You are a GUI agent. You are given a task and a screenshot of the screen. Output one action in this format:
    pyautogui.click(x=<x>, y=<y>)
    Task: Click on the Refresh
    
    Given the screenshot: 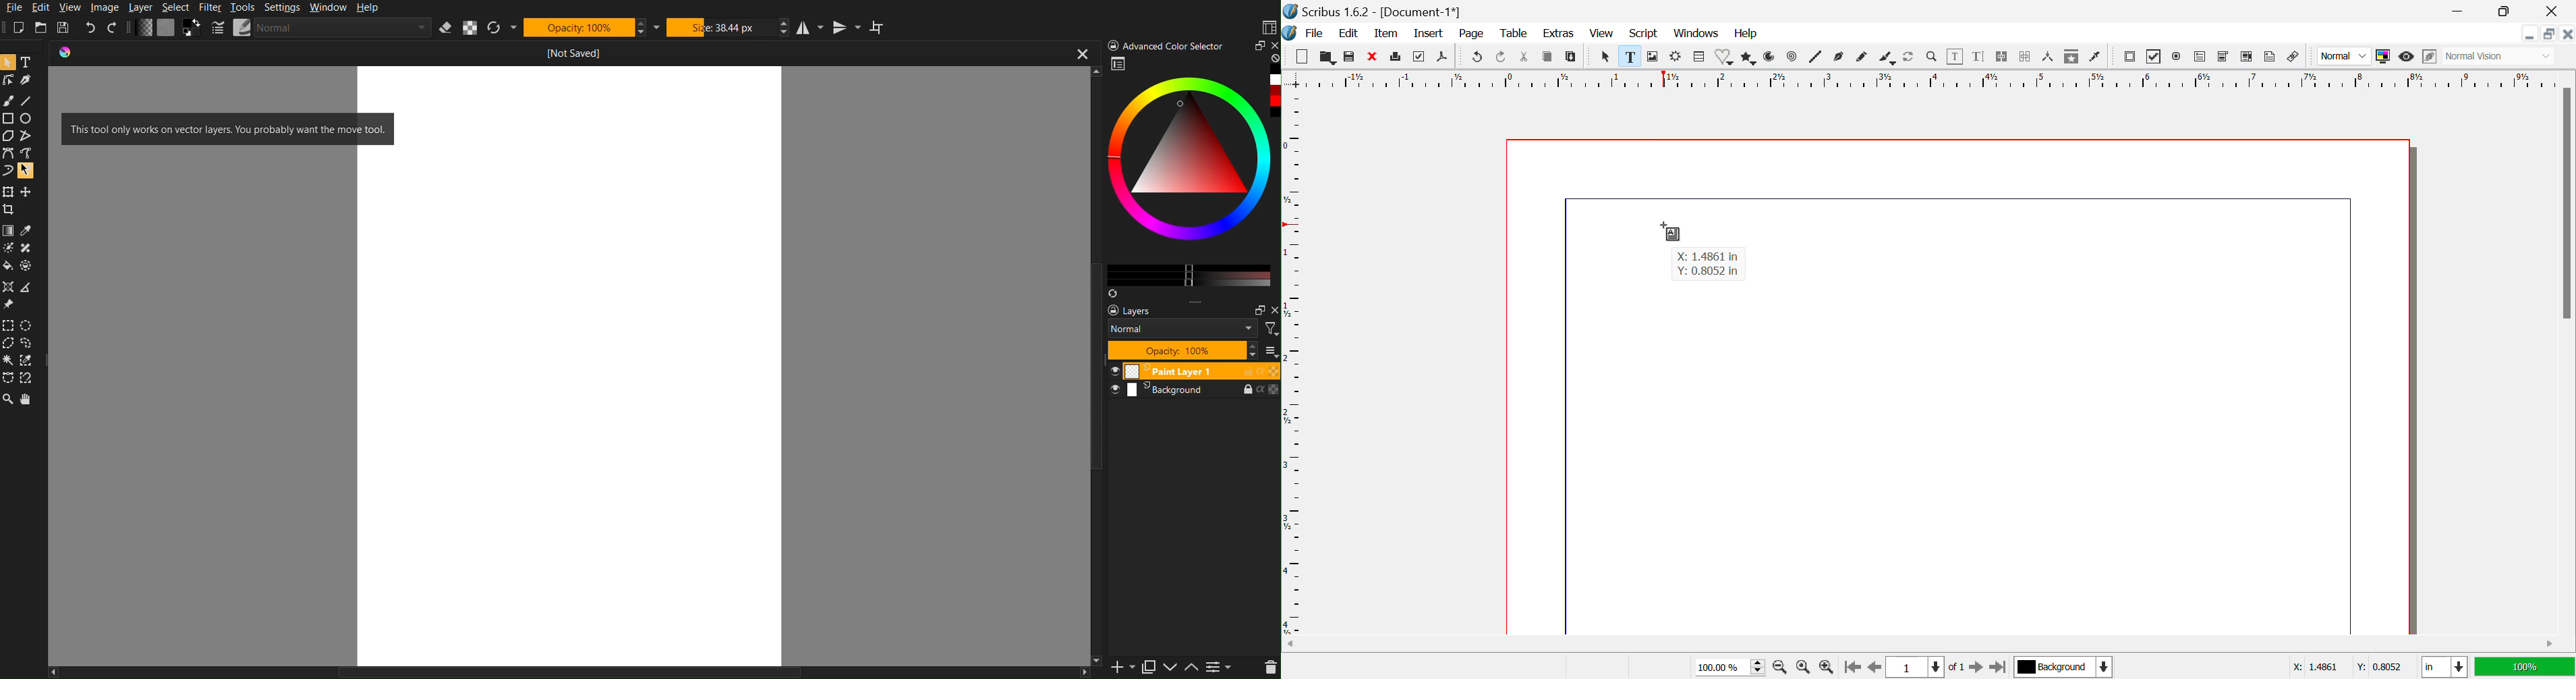 What is the action you would take?
    pyautogui.click(x=503, y=28)
    